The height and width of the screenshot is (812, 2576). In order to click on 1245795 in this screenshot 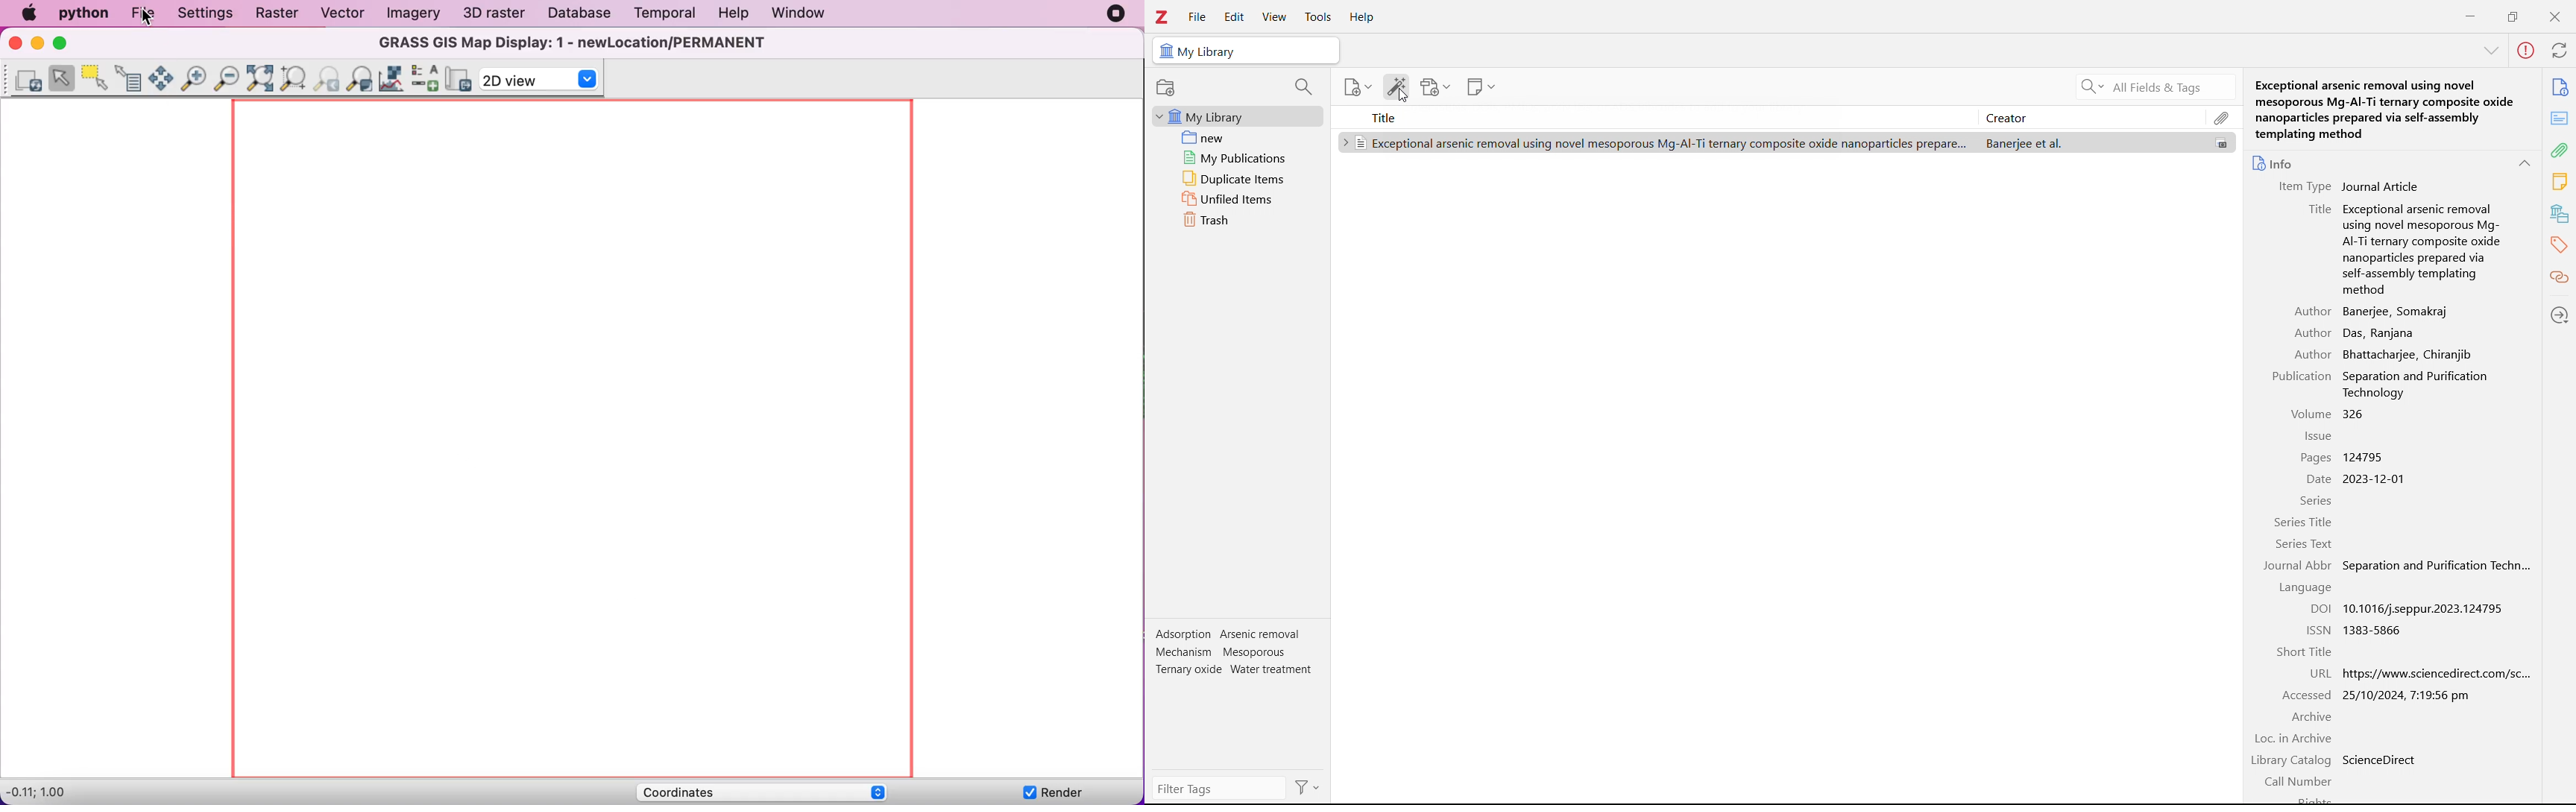, I will do `click(2366, 457)`.